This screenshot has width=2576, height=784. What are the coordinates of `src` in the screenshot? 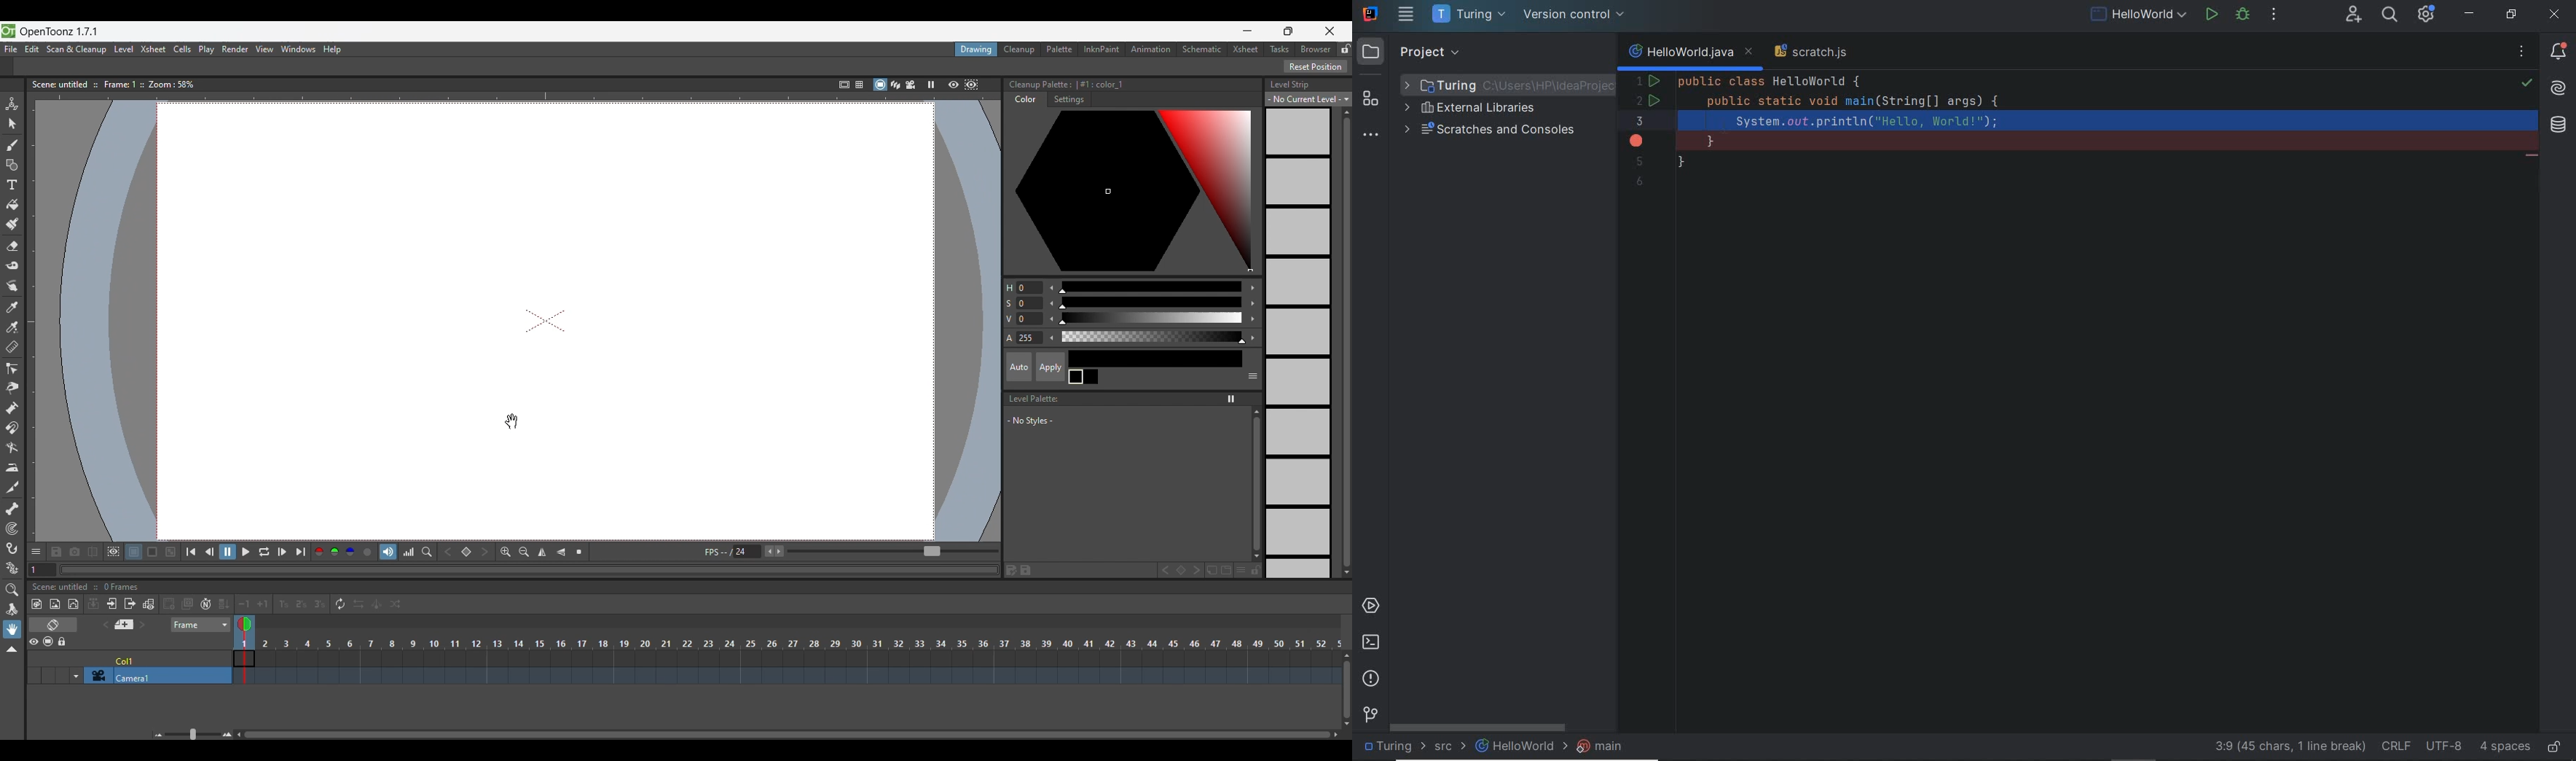 It's located at (1448, 747).